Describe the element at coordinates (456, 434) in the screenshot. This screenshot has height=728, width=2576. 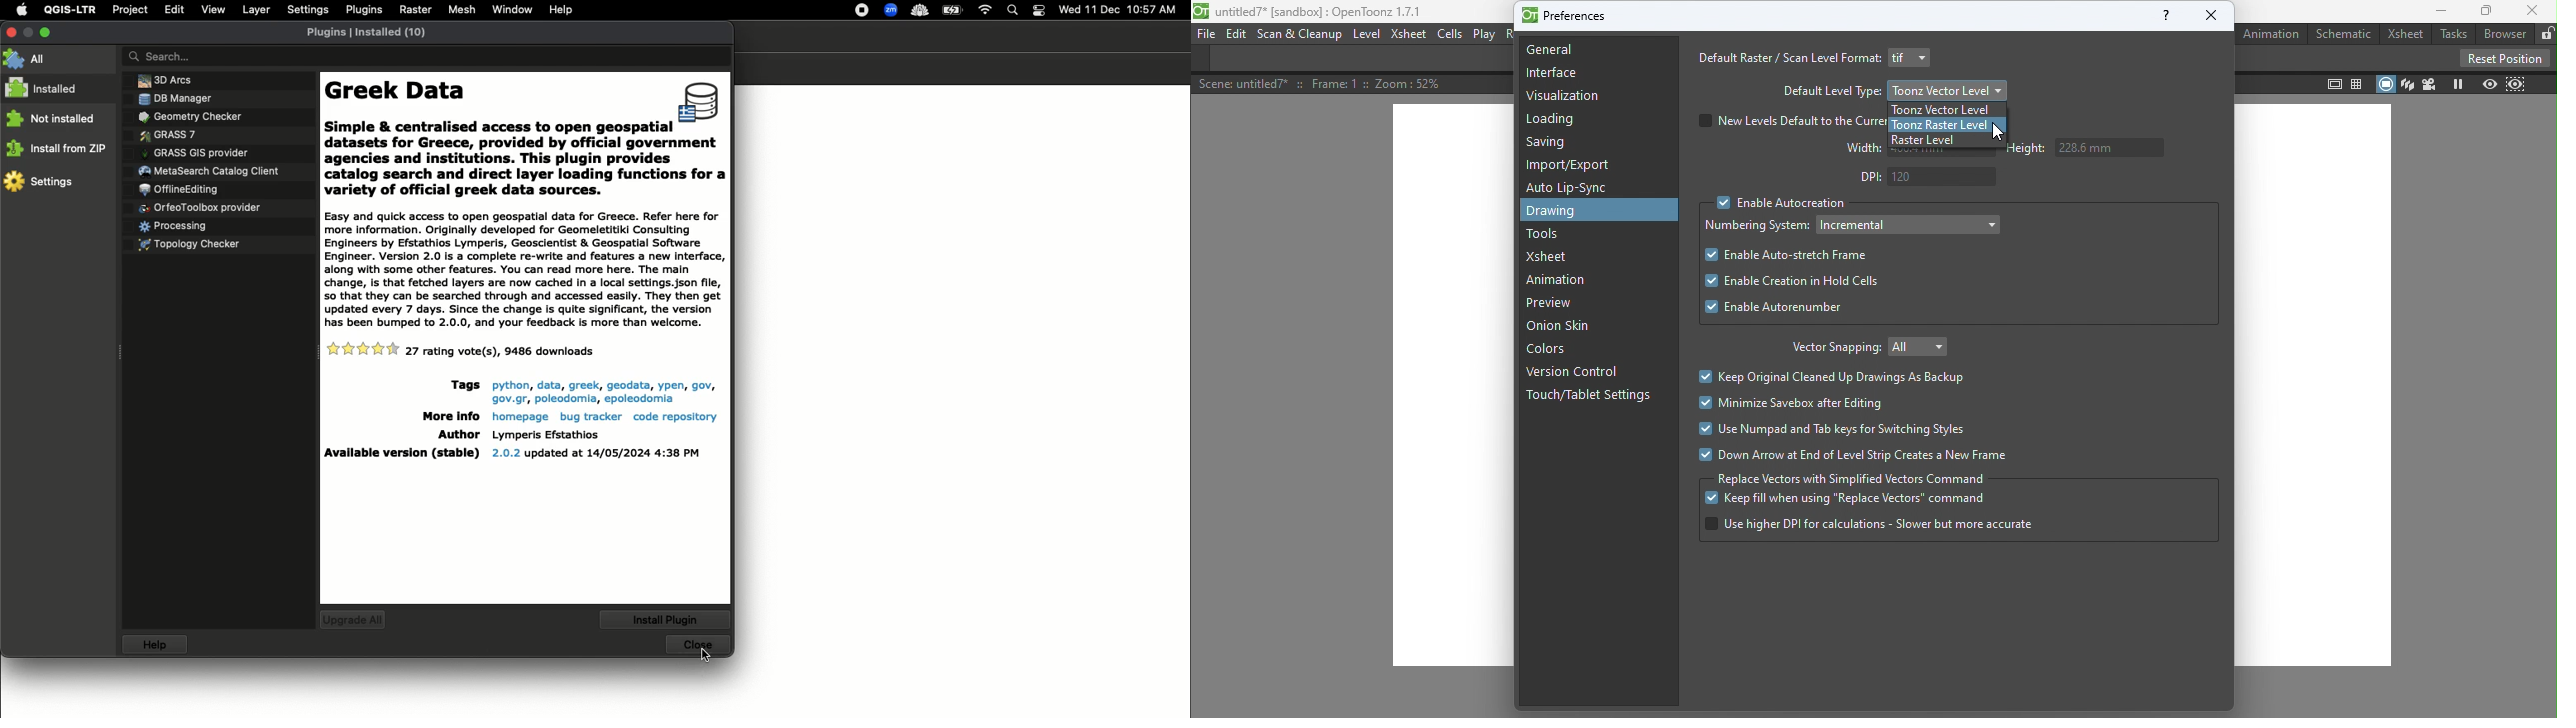
I see `author` at that location.